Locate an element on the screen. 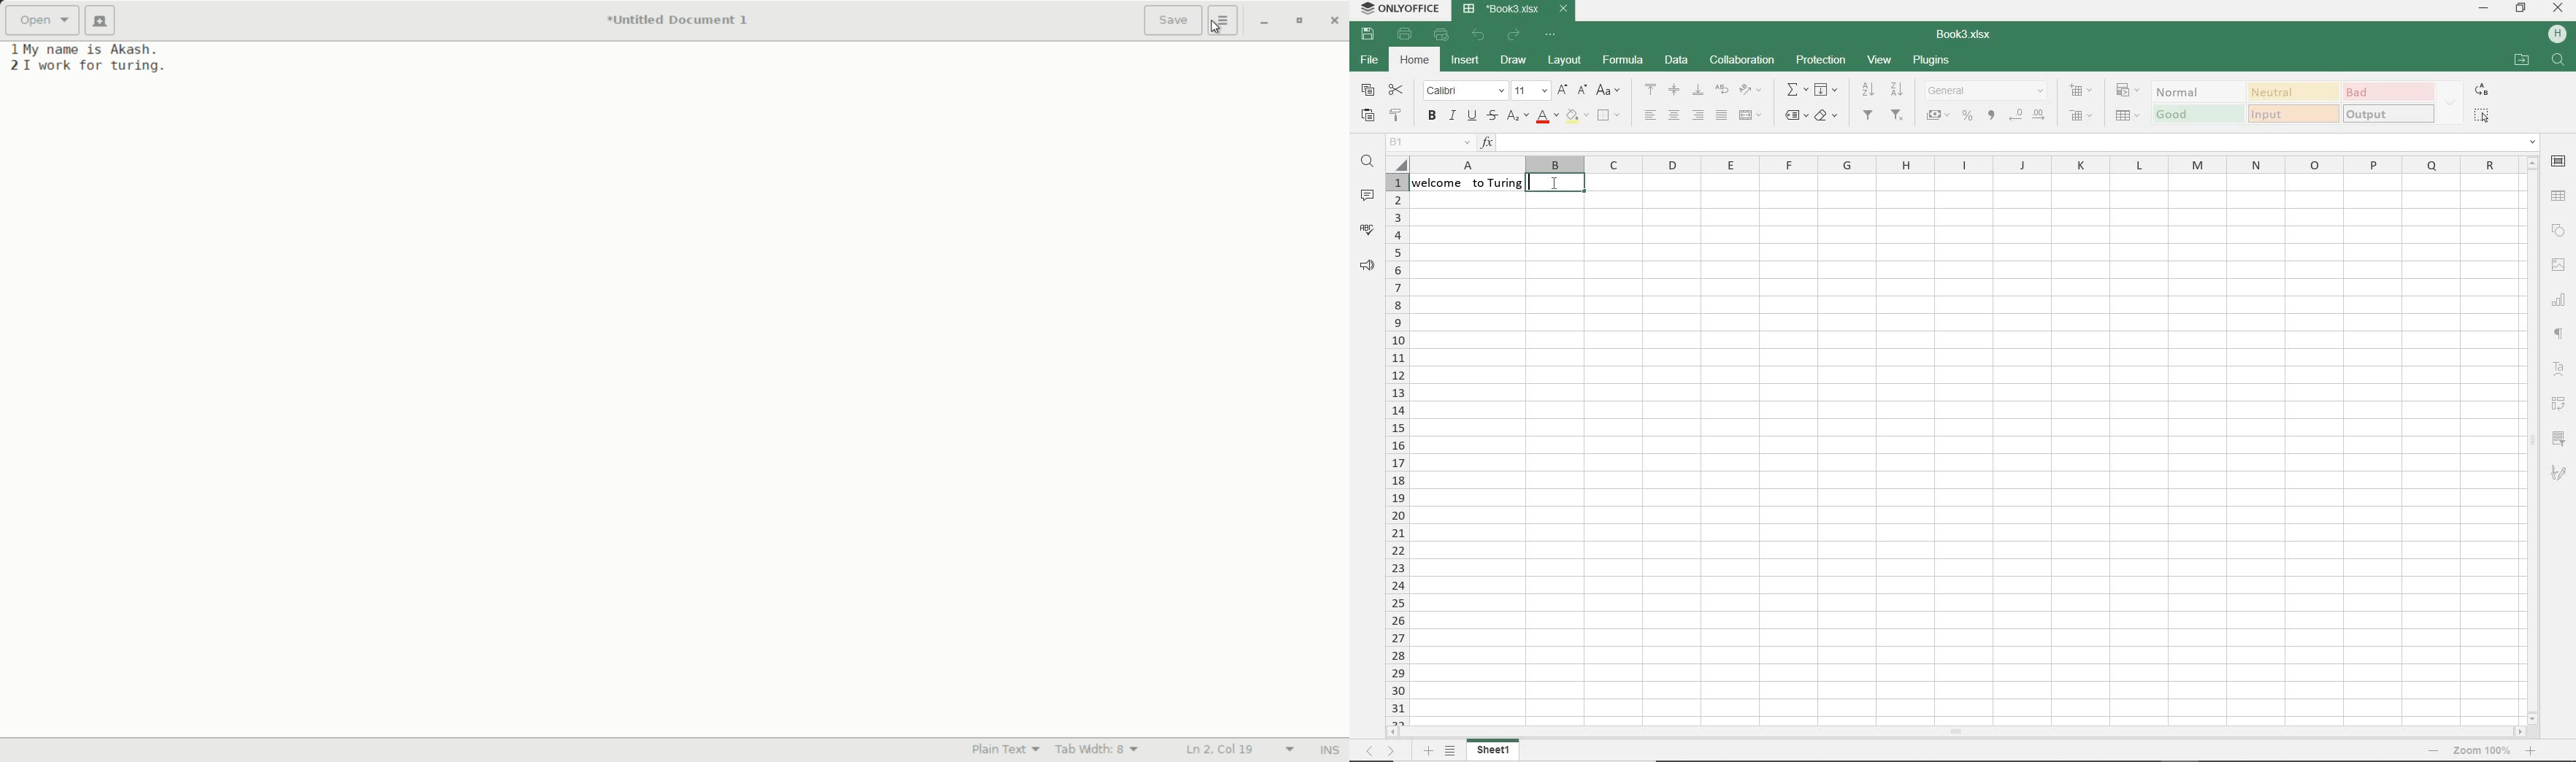 This screenshot has width=2576, height=784. protection is located at coordinates (1821, 59).